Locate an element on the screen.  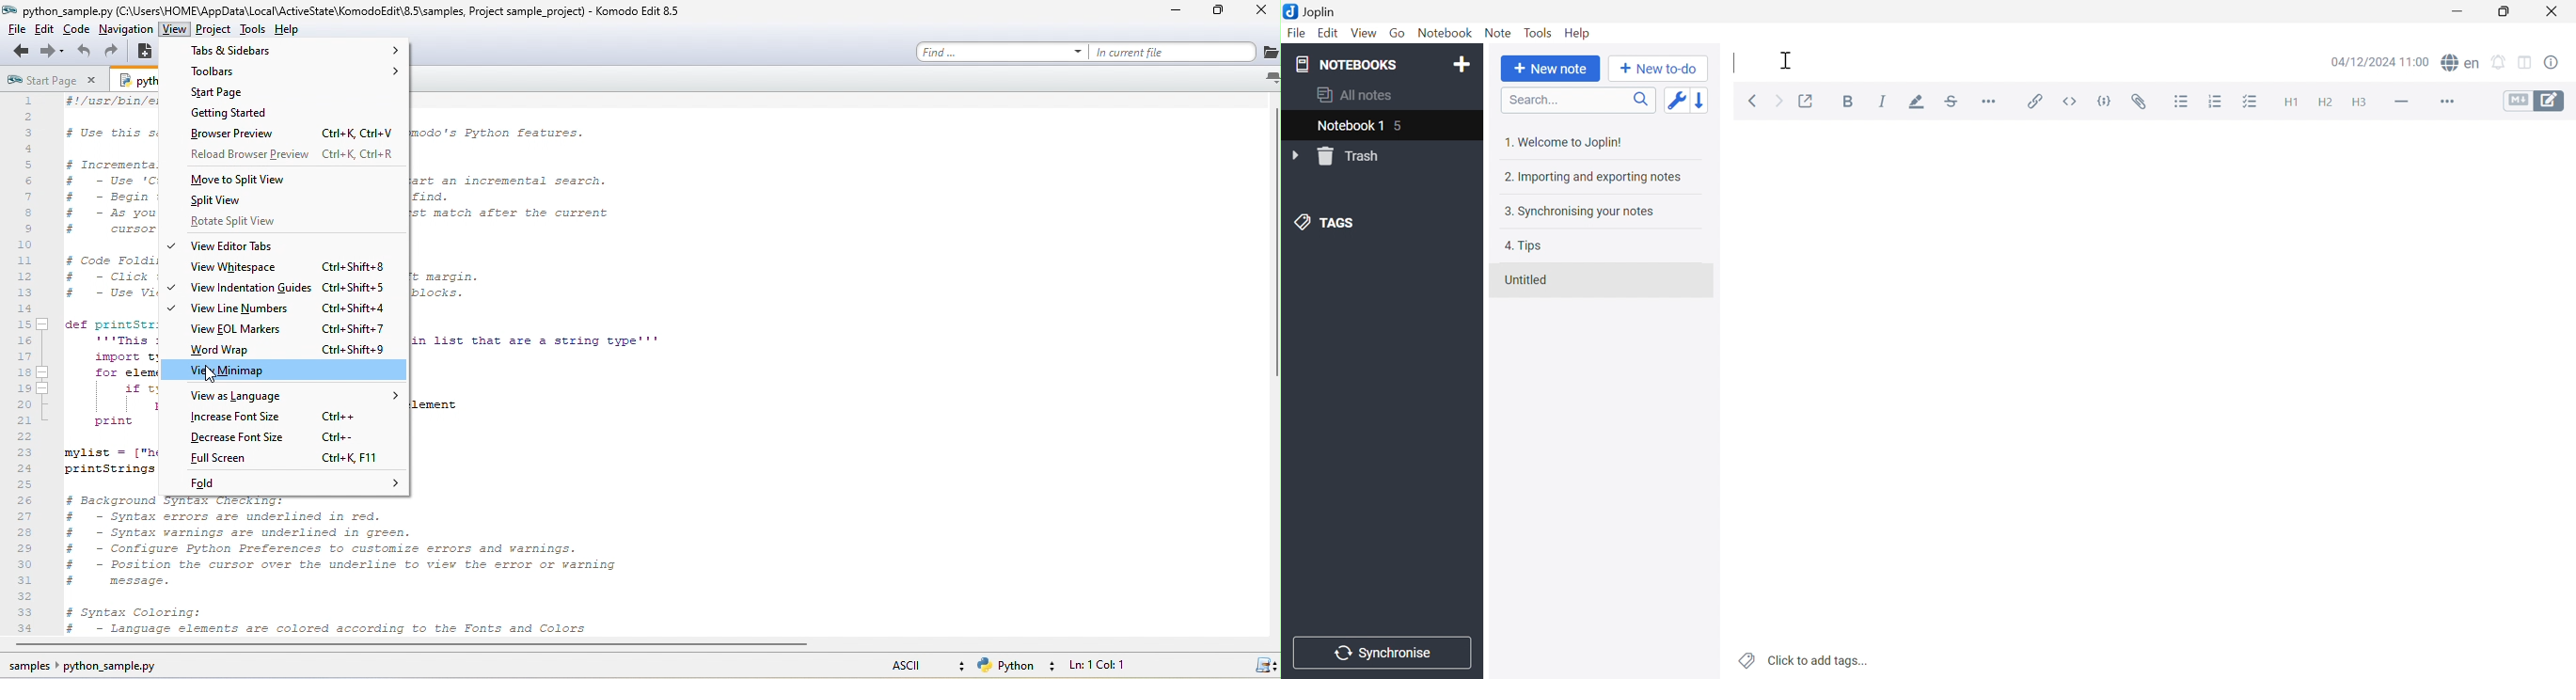
edit is located at coordinates (45, 34).